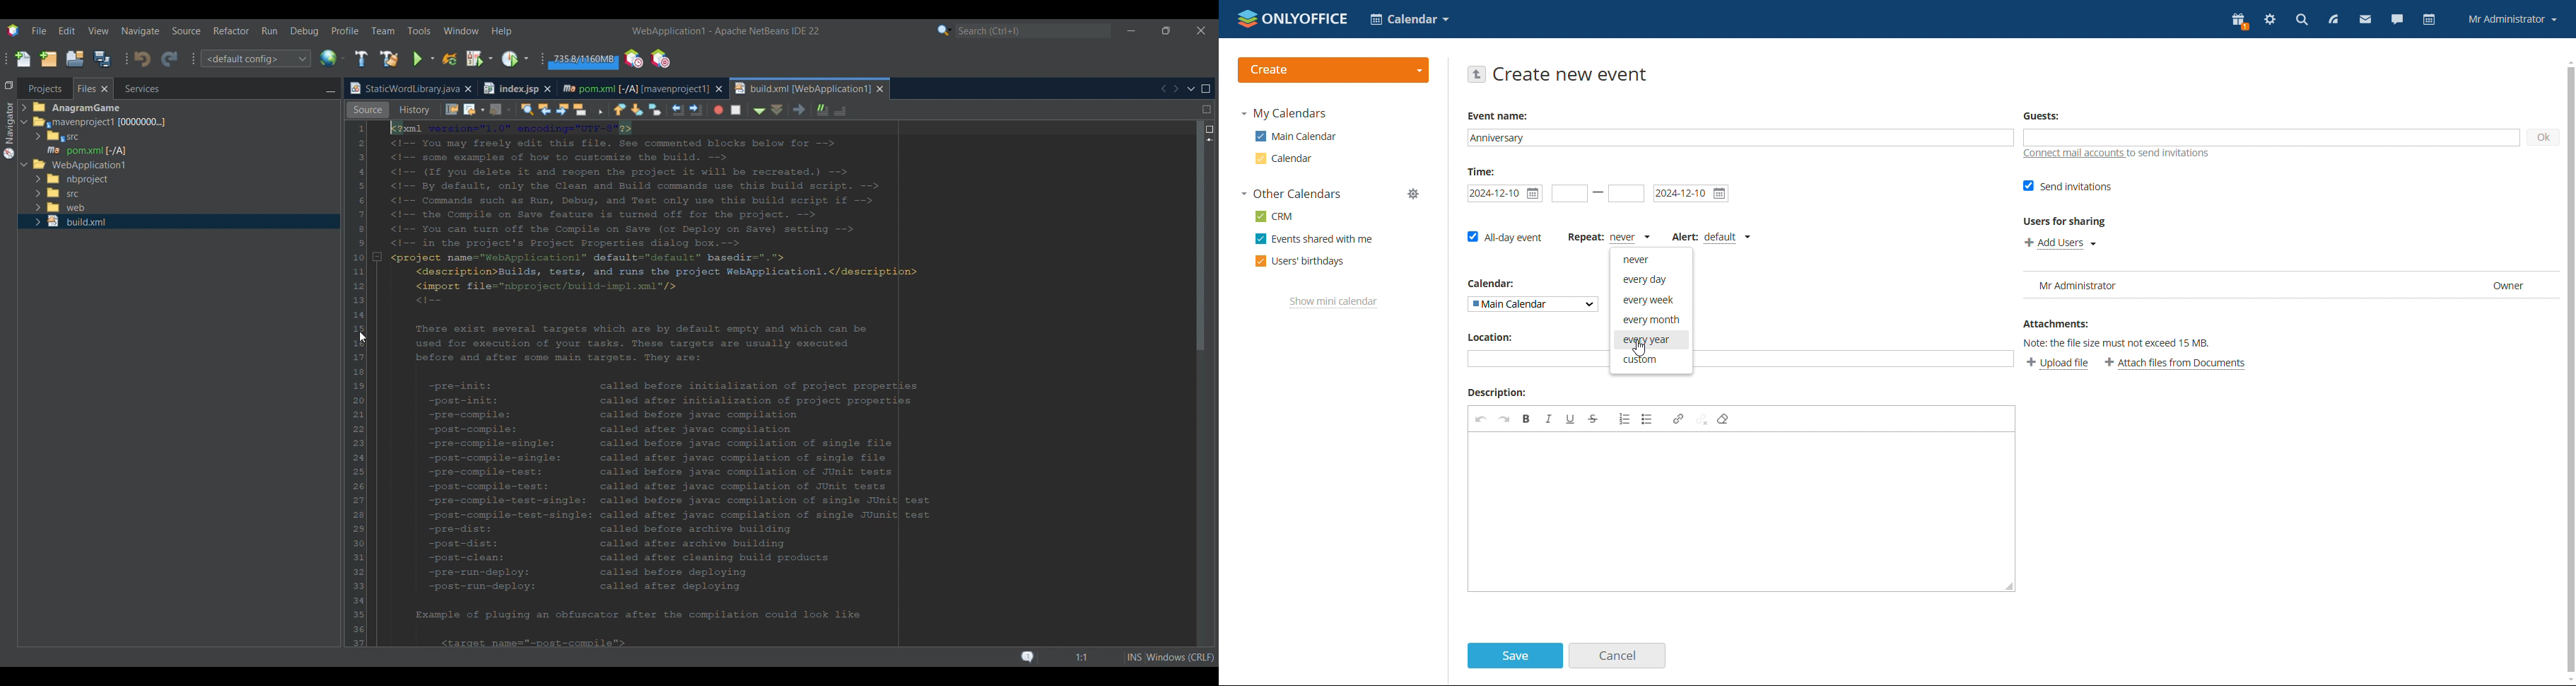 Image resolution: width=2576 pixels, height=700 pixels. Describe the element at coordinates (473, 110) in the screenshot. I see `Effective view` at that location.